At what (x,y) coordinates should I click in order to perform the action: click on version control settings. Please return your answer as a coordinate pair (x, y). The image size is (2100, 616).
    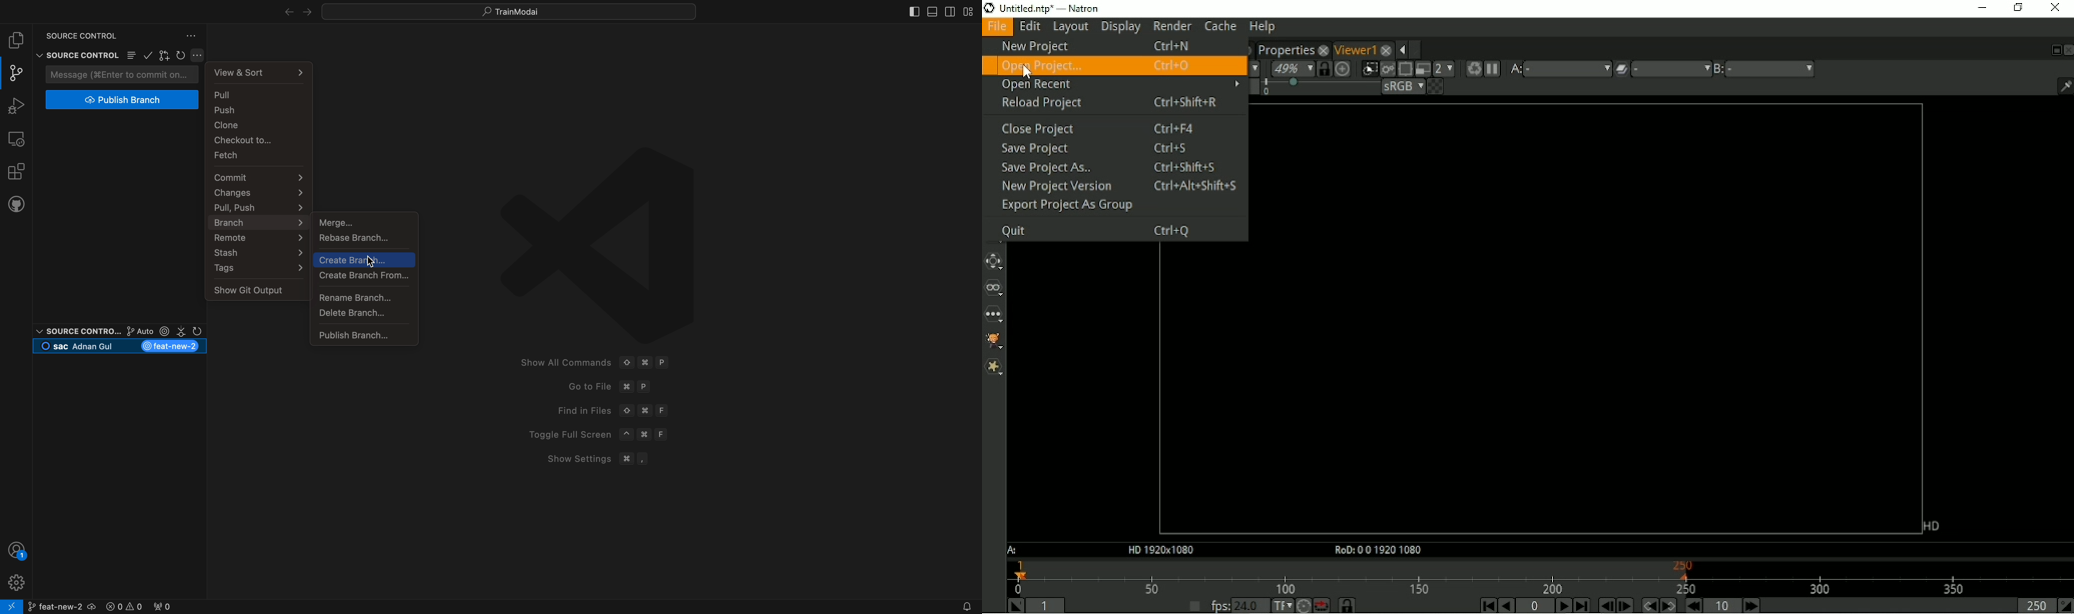
    Looking at the image, I should click on (193, 36).